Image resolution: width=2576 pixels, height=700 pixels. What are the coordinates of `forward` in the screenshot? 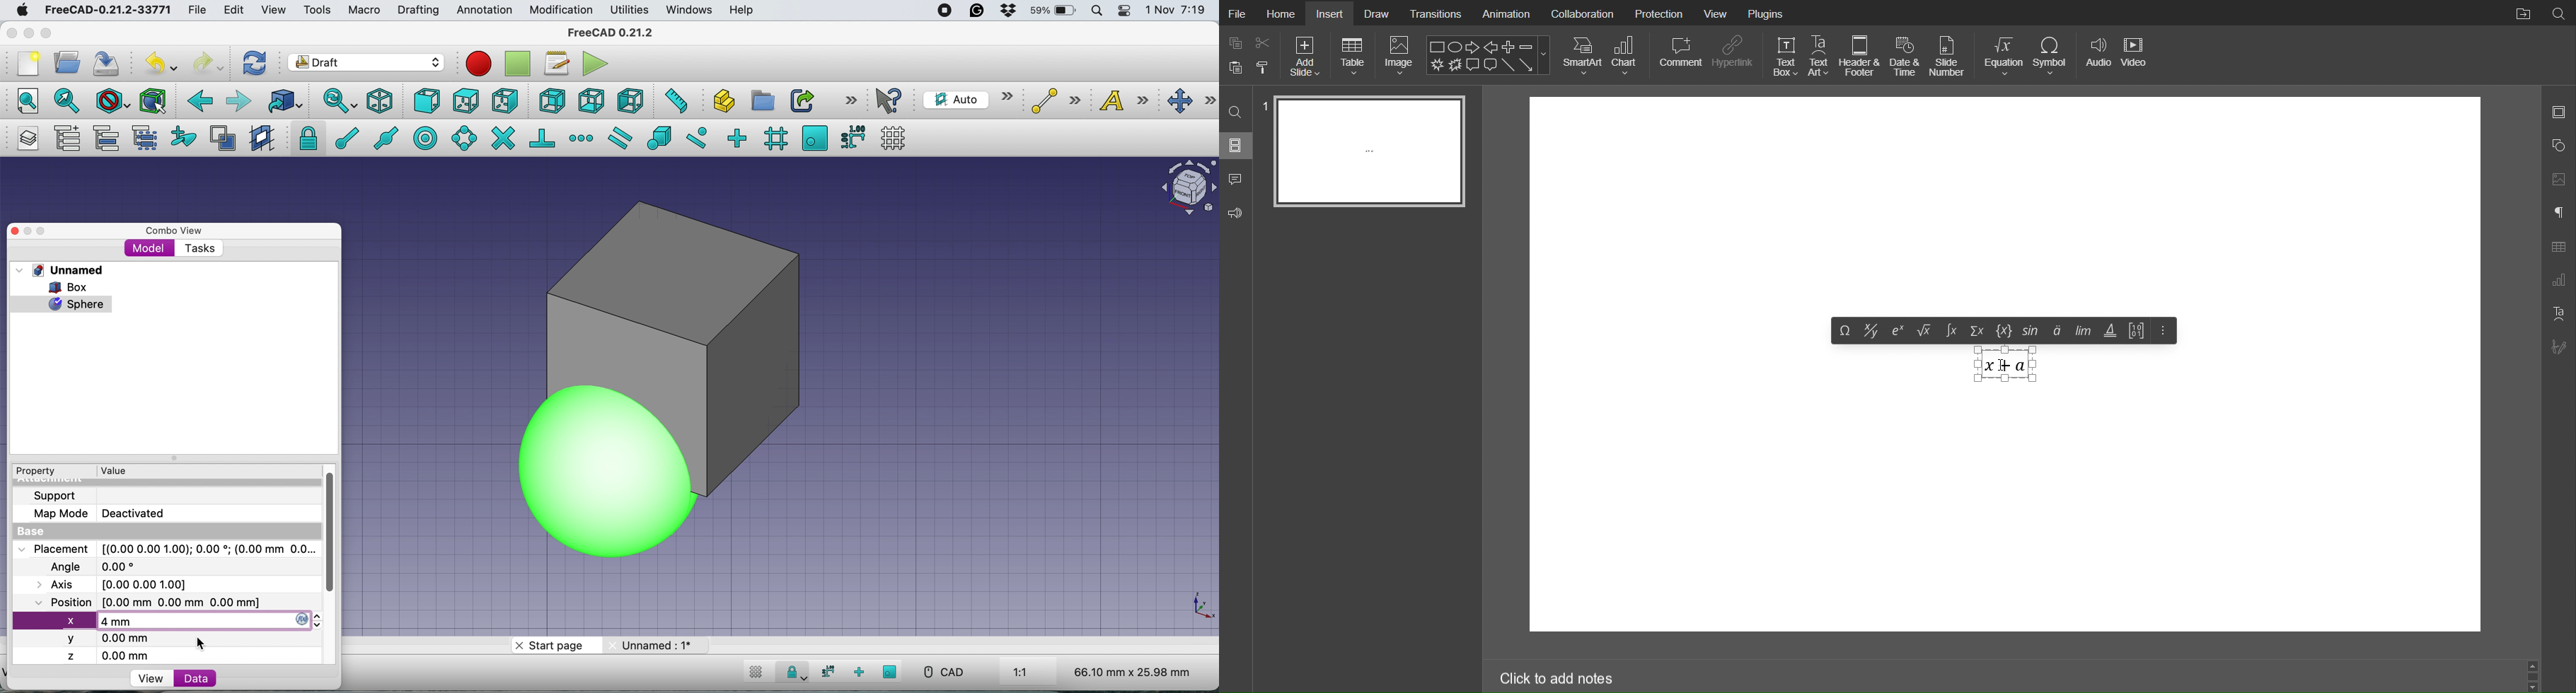 It's located at (238, 100).